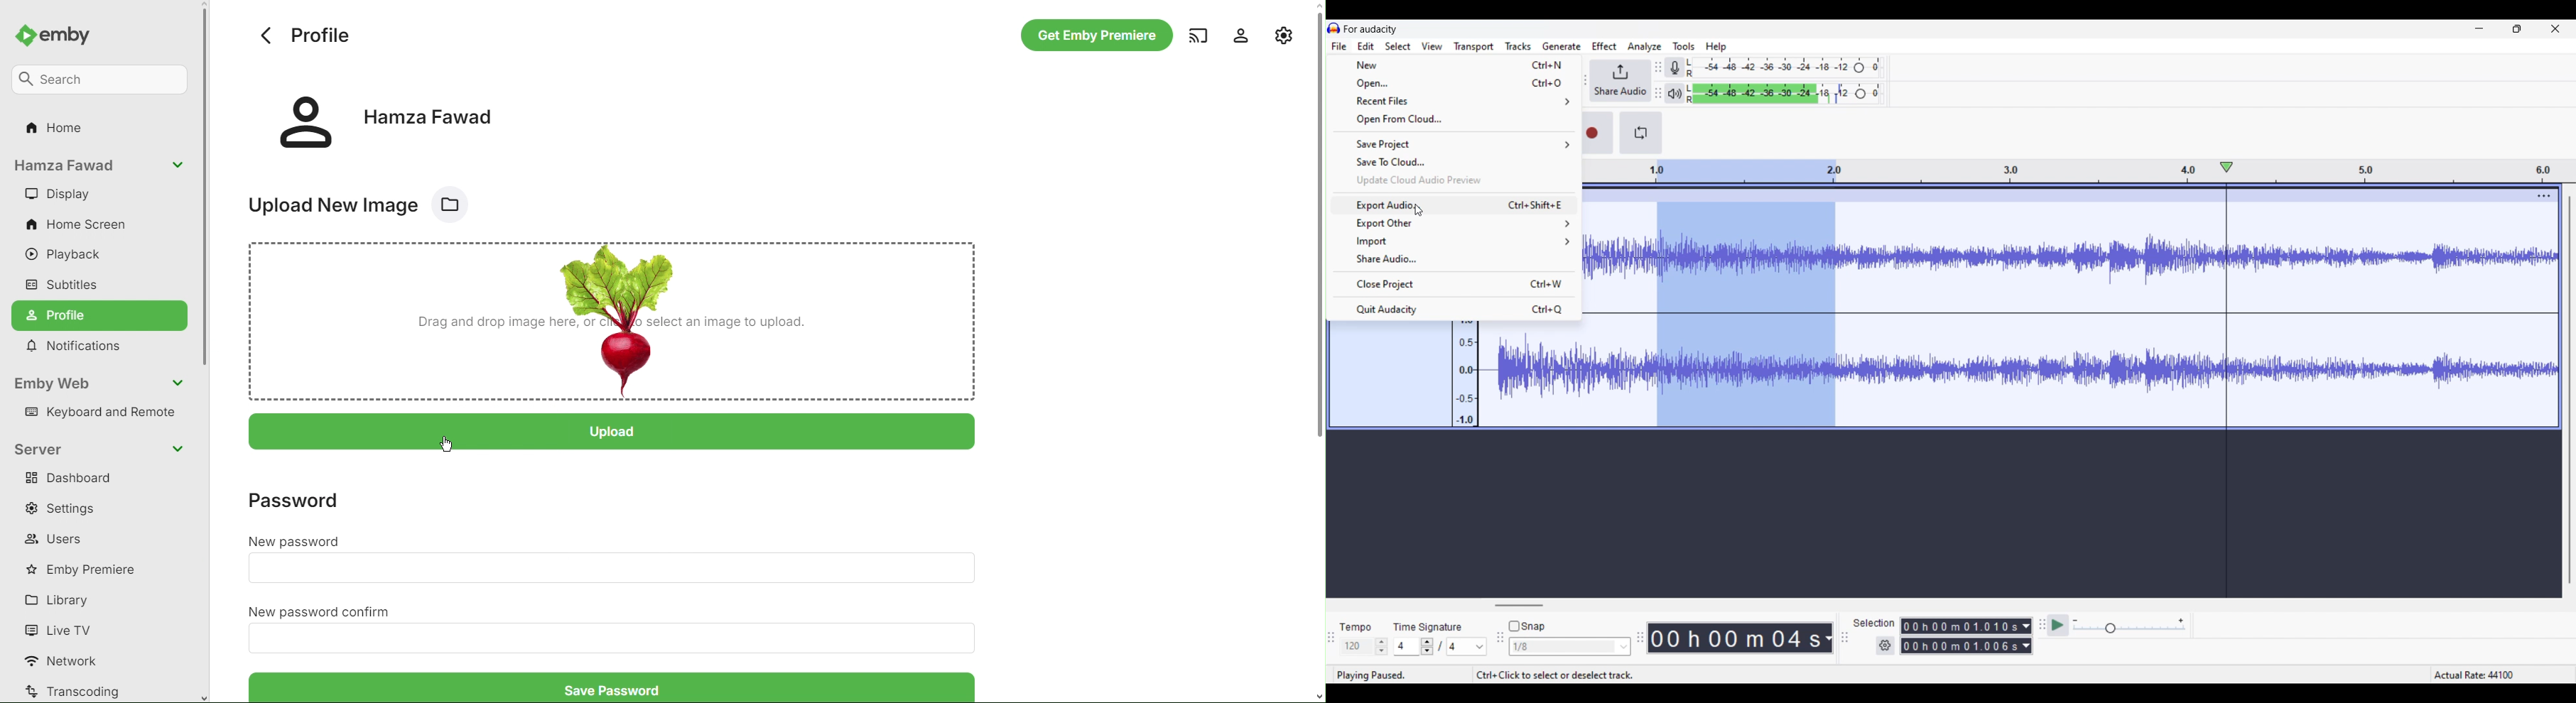 The height and width of the screenshot is (728, 2576). I want to click on Snap options, so click(1571, 646).